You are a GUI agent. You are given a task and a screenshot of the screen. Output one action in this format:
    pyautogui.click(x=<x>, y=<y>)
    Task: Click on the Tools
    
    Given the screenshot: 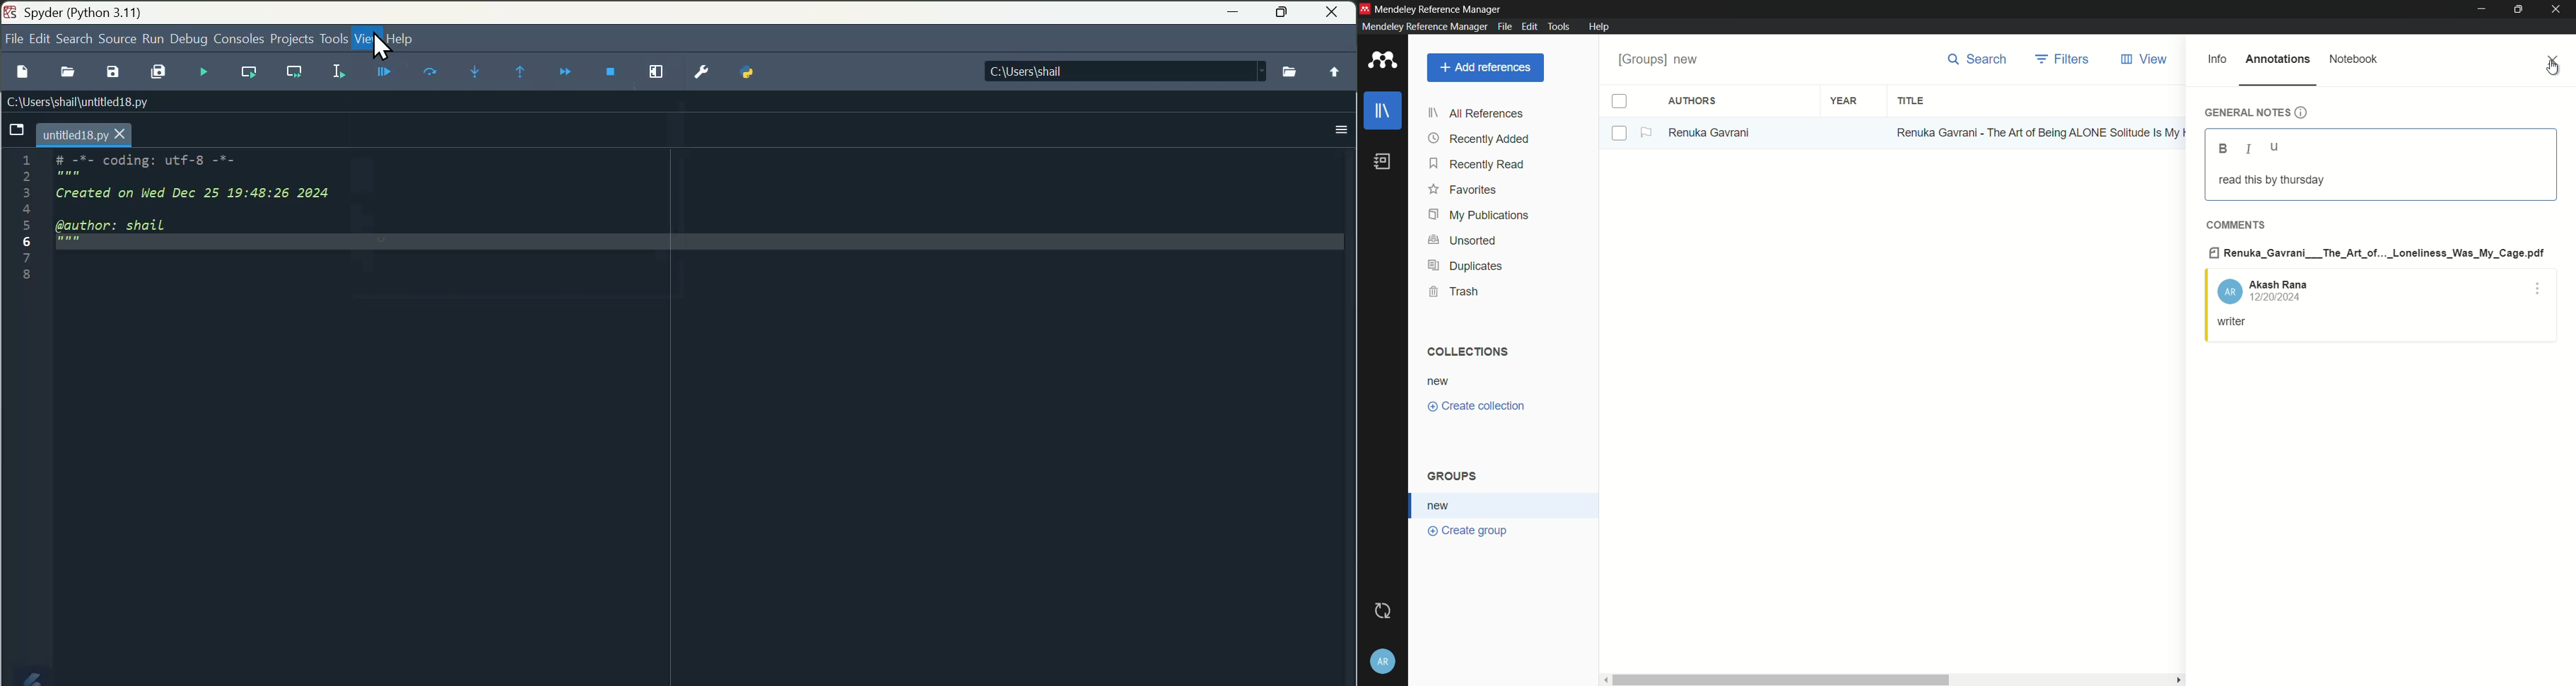 What is the action you would take?
    pyautogui.click(x=332, y=38)
    